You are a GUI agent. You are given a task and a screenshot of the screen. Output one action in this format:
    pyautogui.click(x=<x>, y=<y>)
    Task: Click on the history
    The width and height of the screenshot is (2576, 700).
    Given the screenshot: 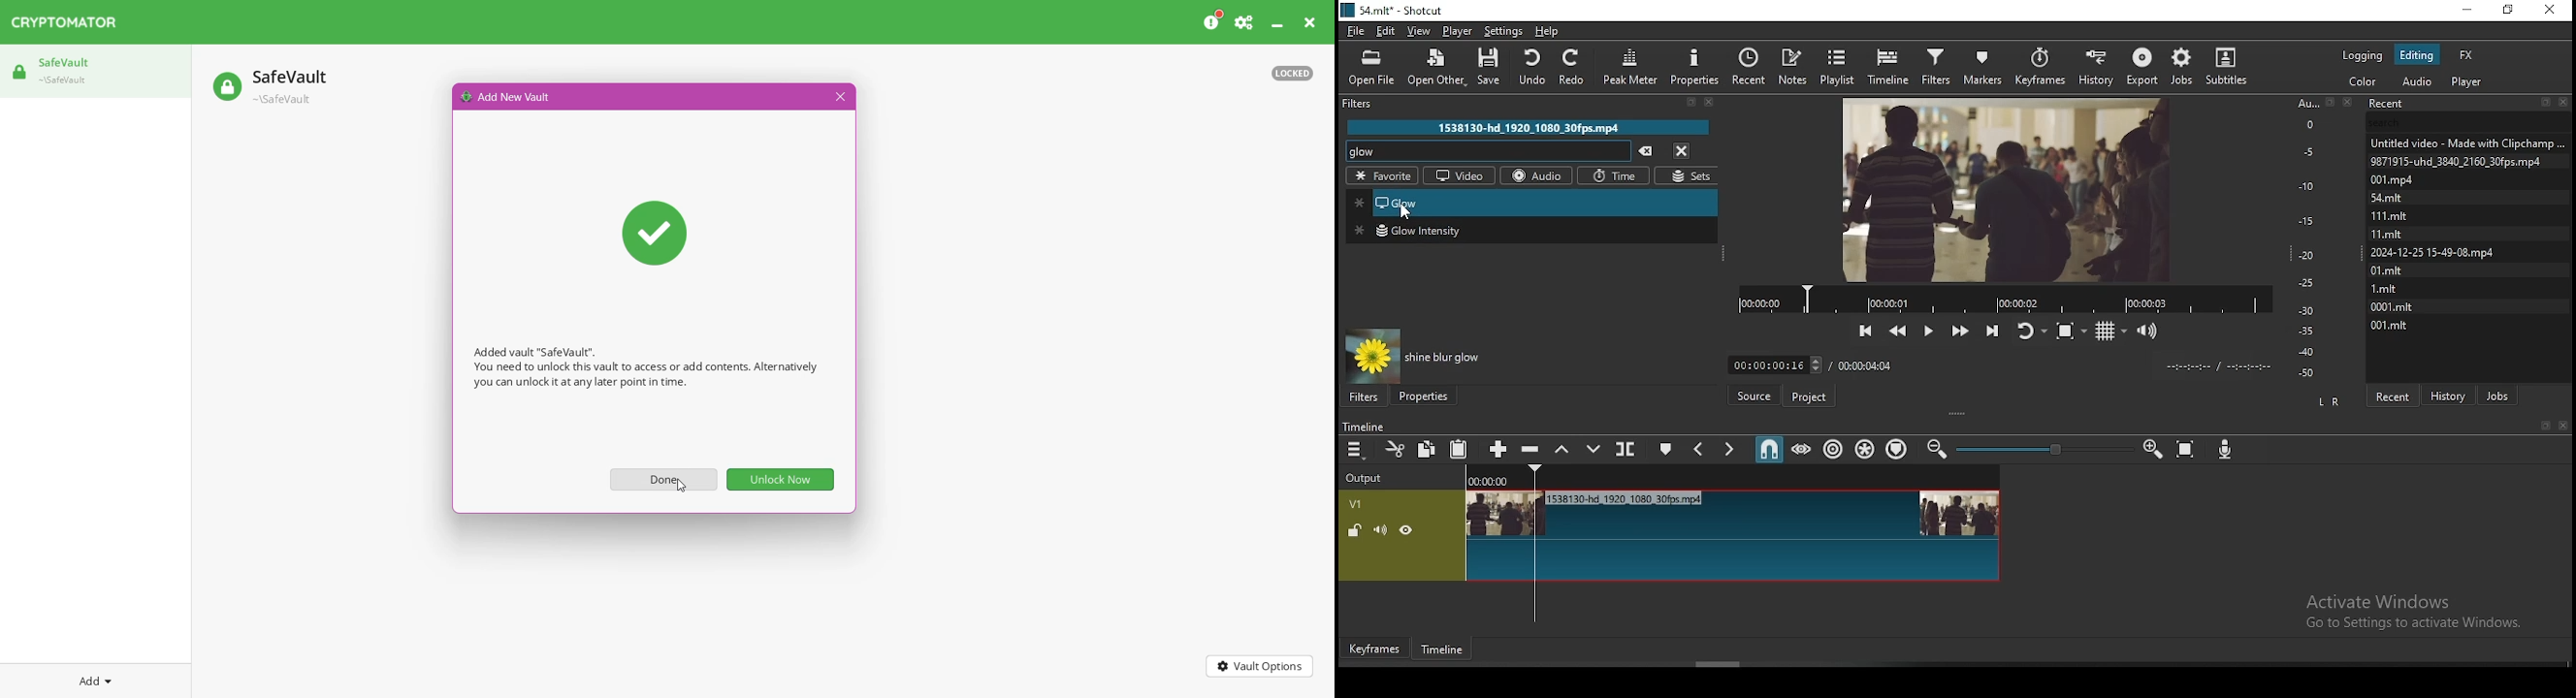 What is the action you would take?
    pyautogui.click(x=2451, y=394)
    